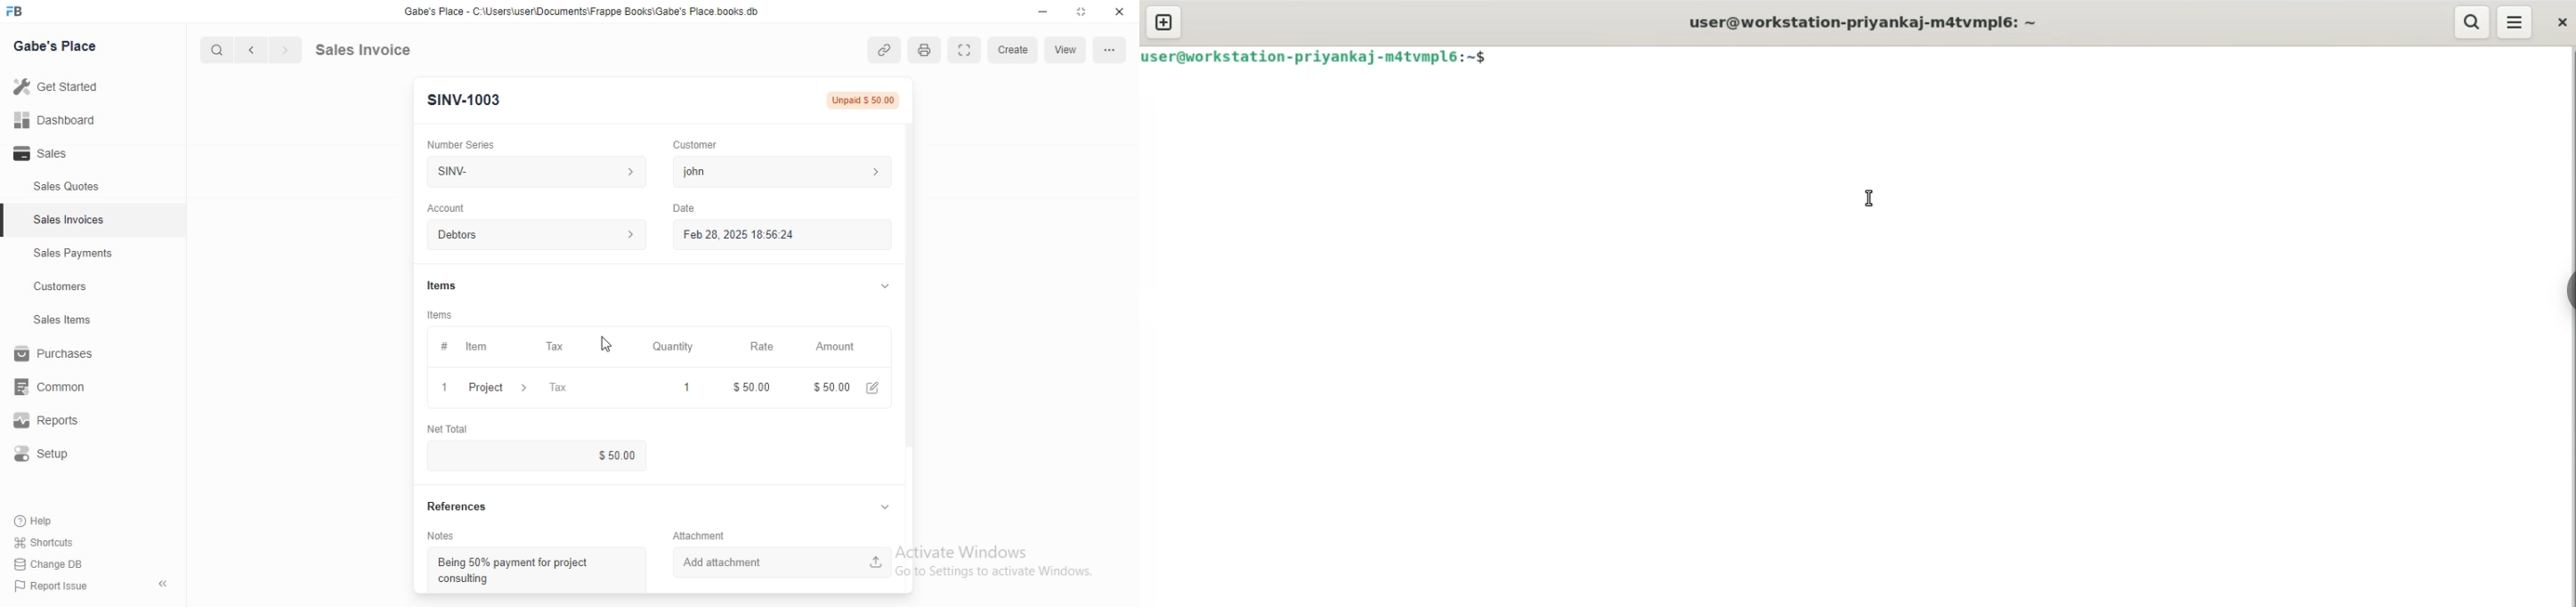  I want to click on Date, so click(684, 206).